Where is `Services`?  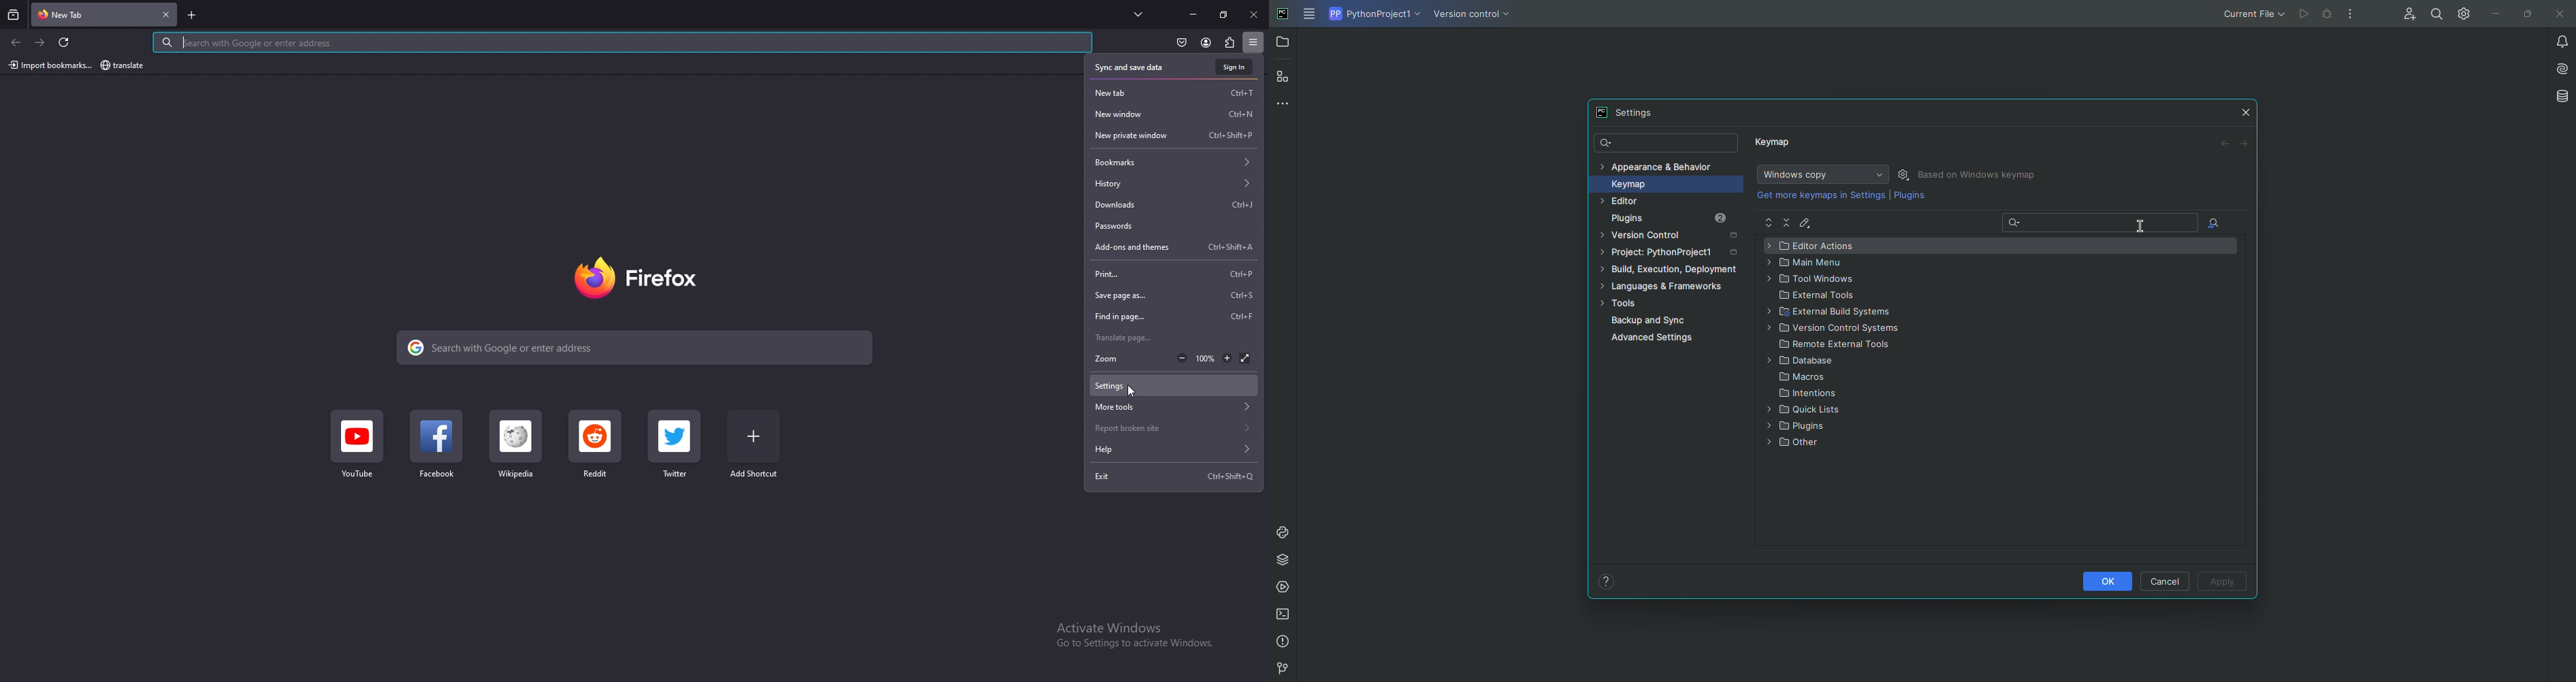 Services is located at coordinates (1285, 587).